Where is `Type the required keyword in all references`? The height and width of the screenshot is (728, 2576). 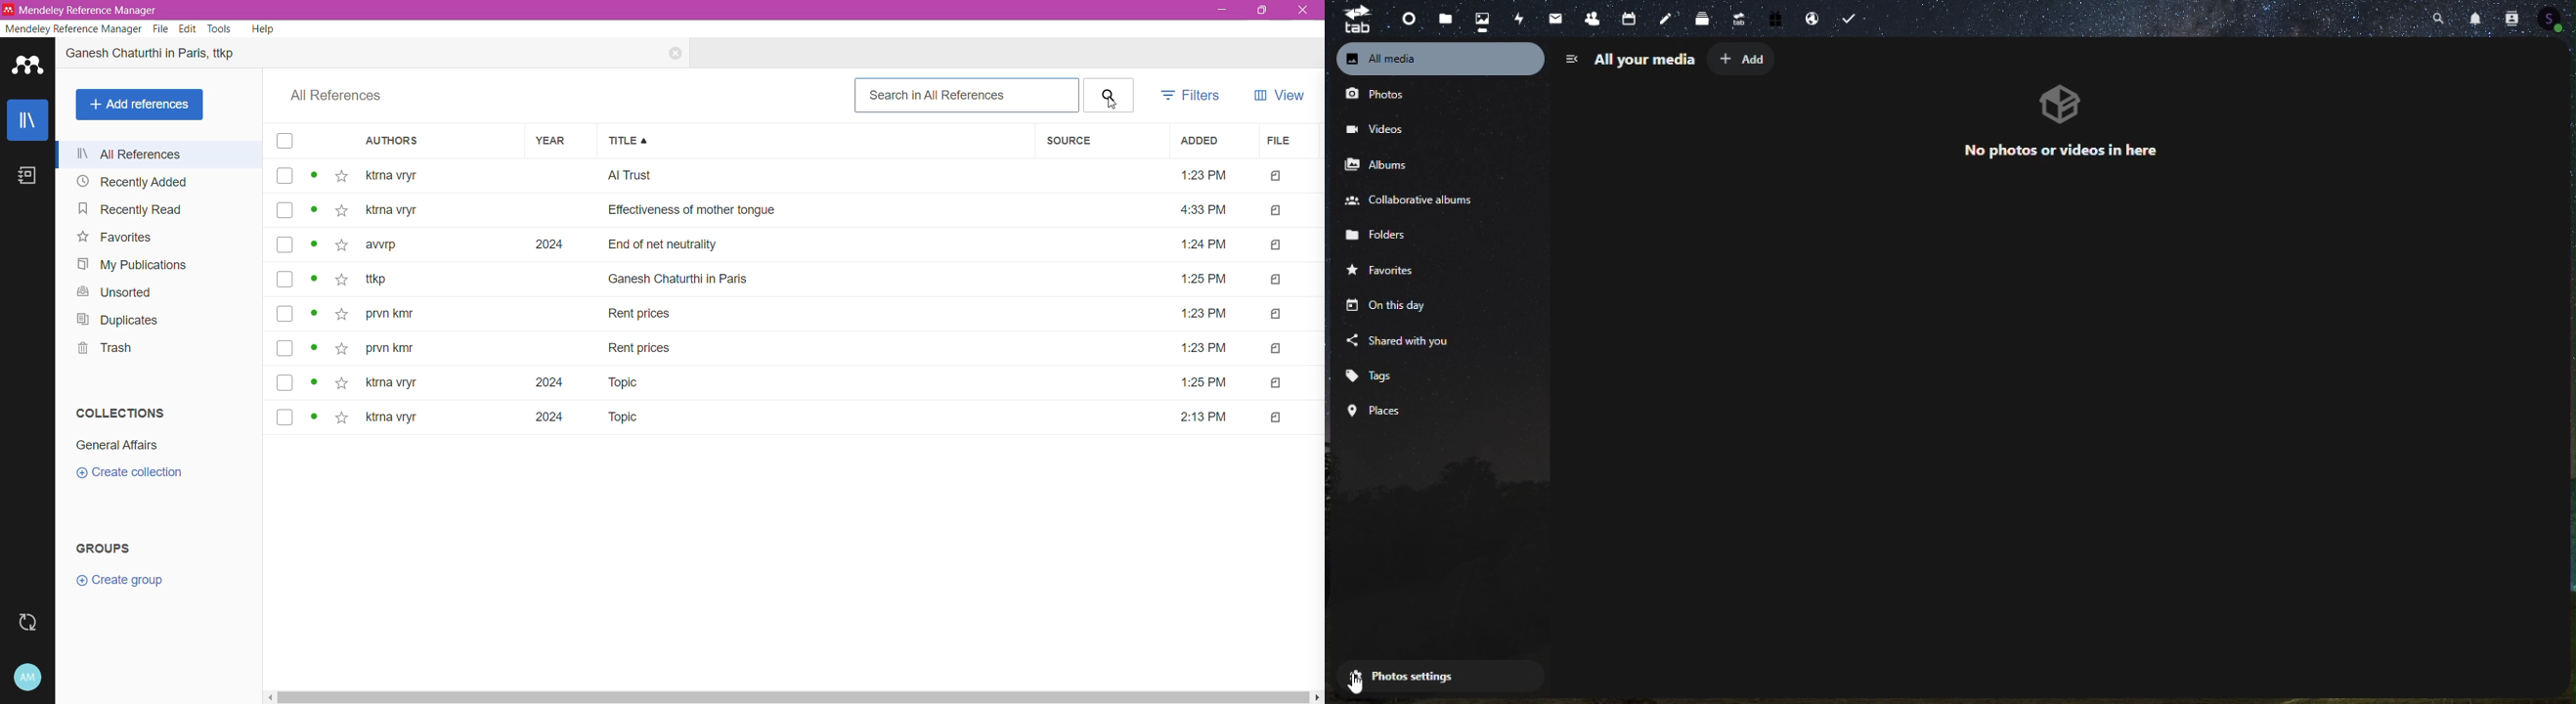 Type the required keyword in all references is located at coordinates (967, 95).